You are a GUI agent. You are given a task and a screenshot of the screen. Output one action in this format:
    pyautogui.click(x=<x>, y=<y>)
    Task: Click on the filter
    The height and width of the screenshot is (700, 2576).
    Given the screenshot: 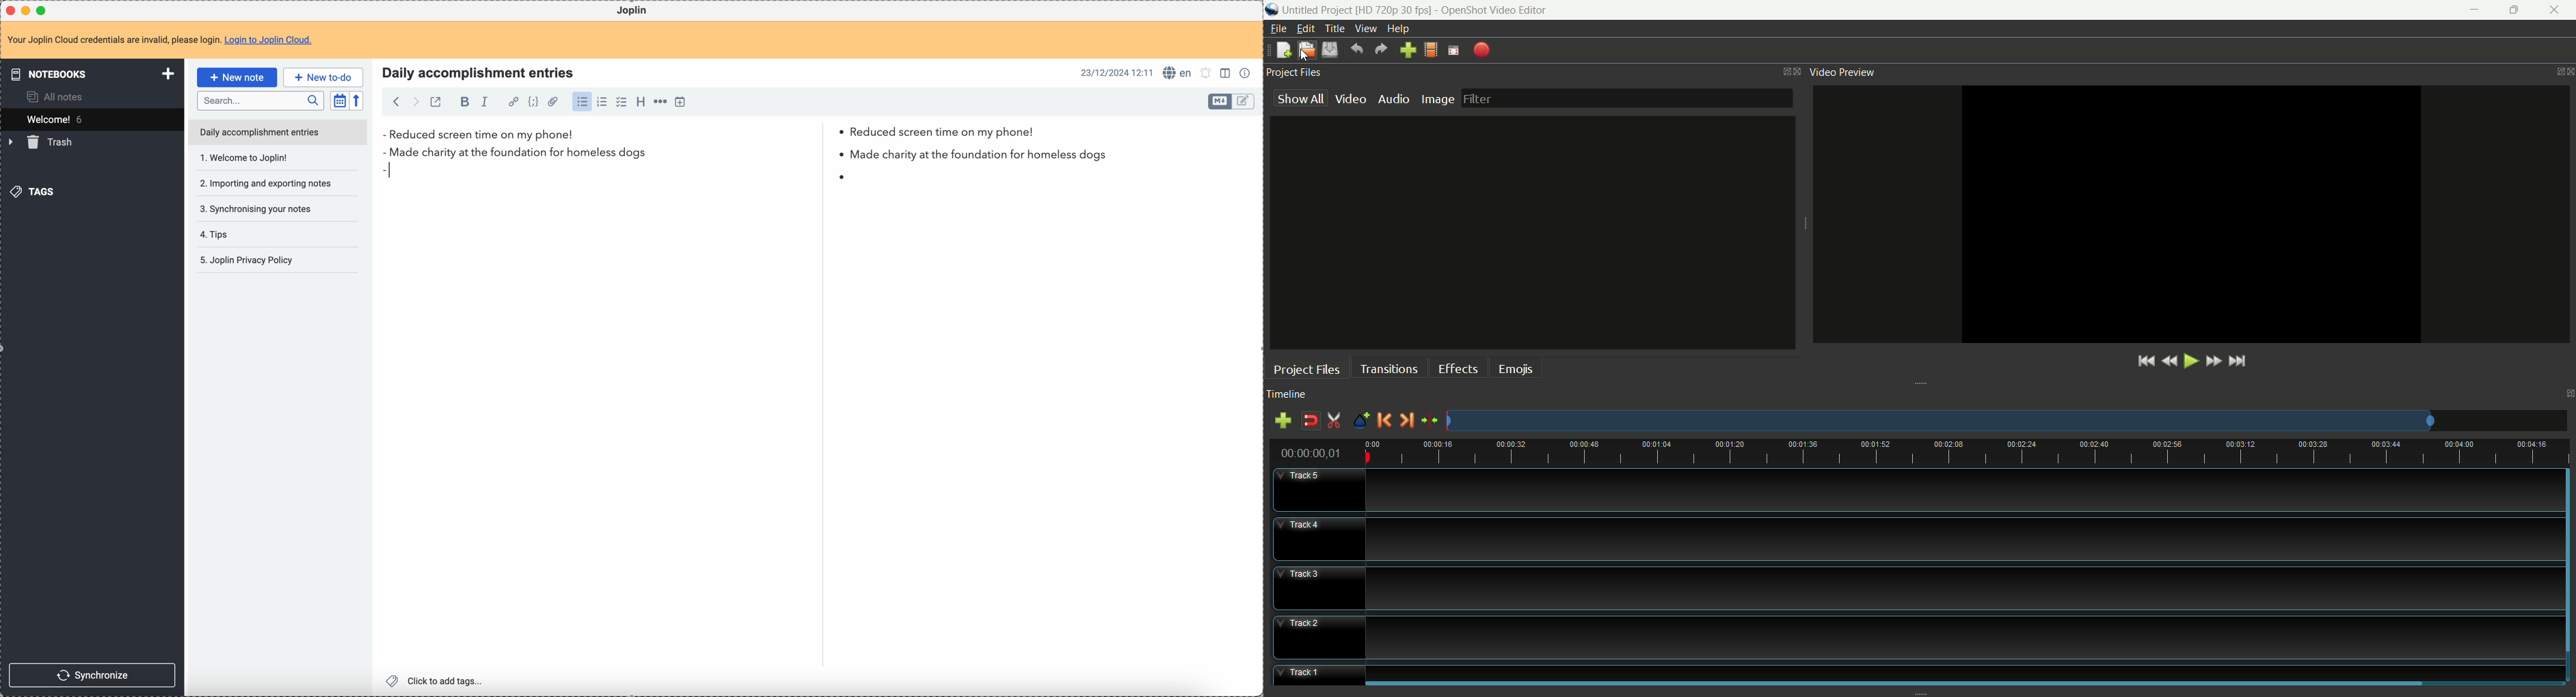 What is the action you would take?
    pyautogui.click(x=1627, y=98)
    